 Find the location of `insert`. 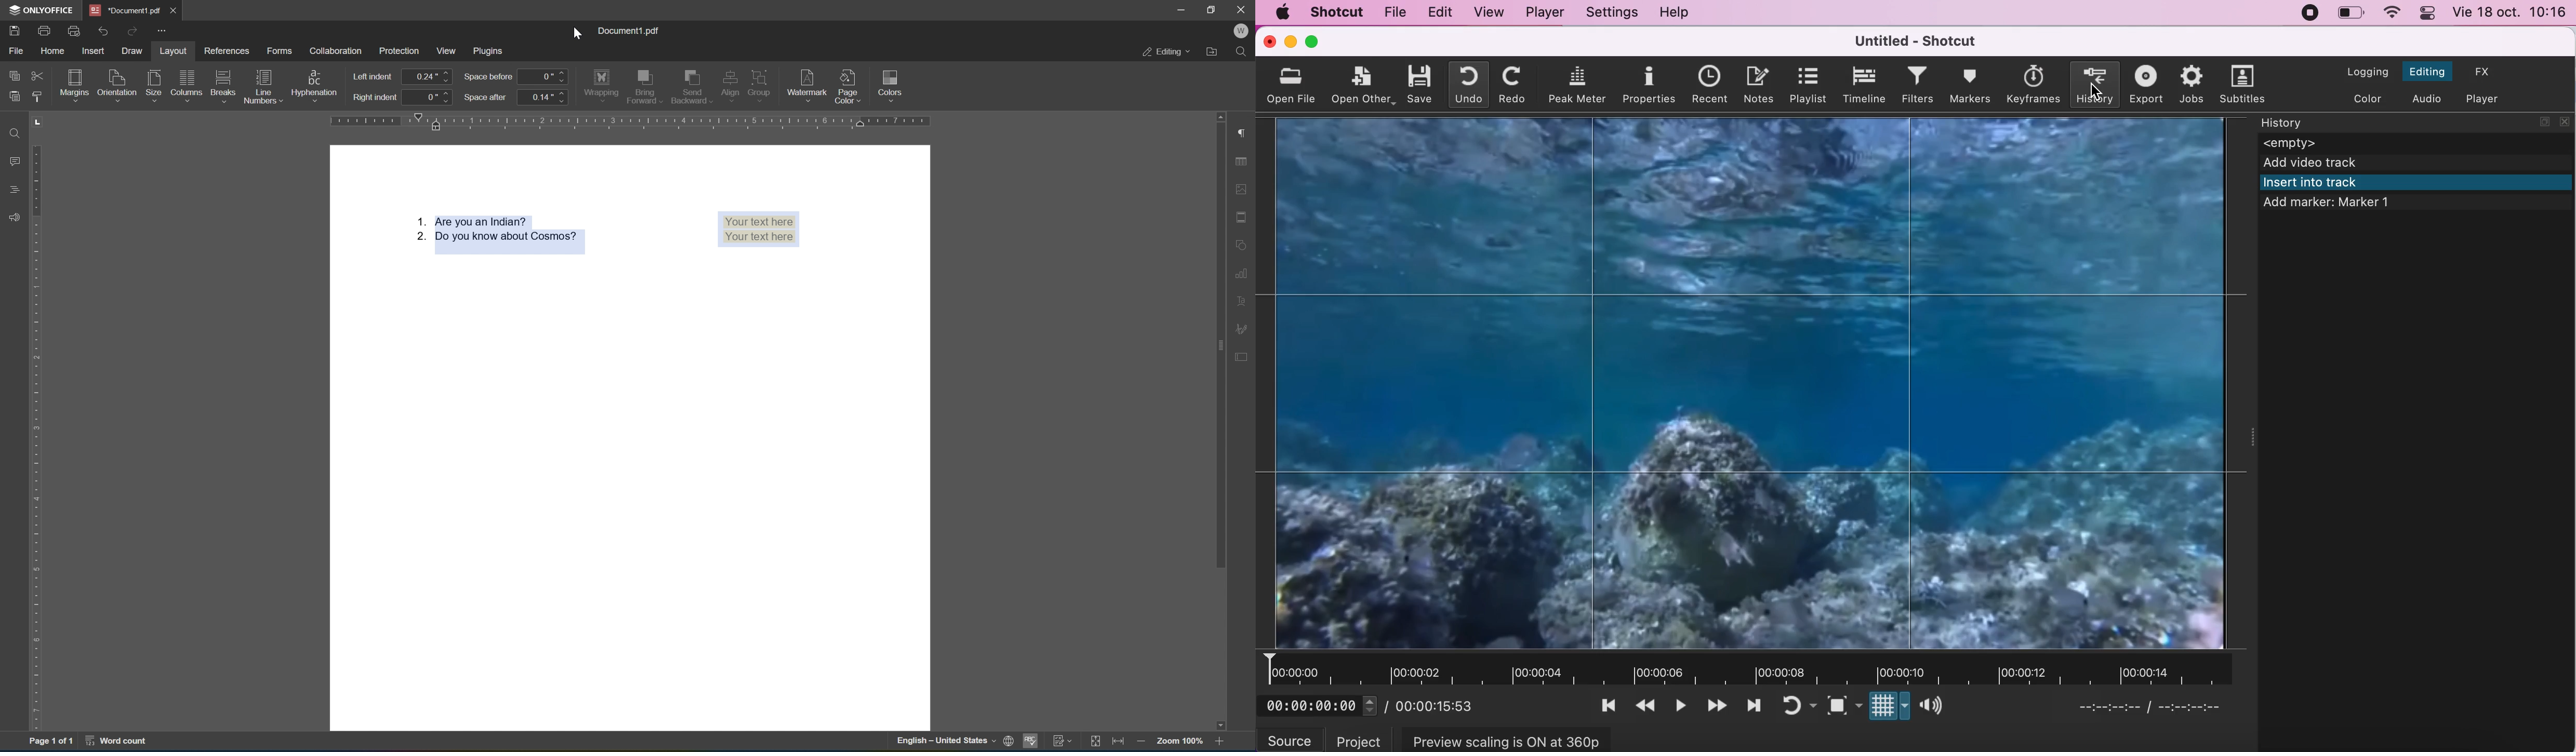

insert is located at coordinates (96, 50).